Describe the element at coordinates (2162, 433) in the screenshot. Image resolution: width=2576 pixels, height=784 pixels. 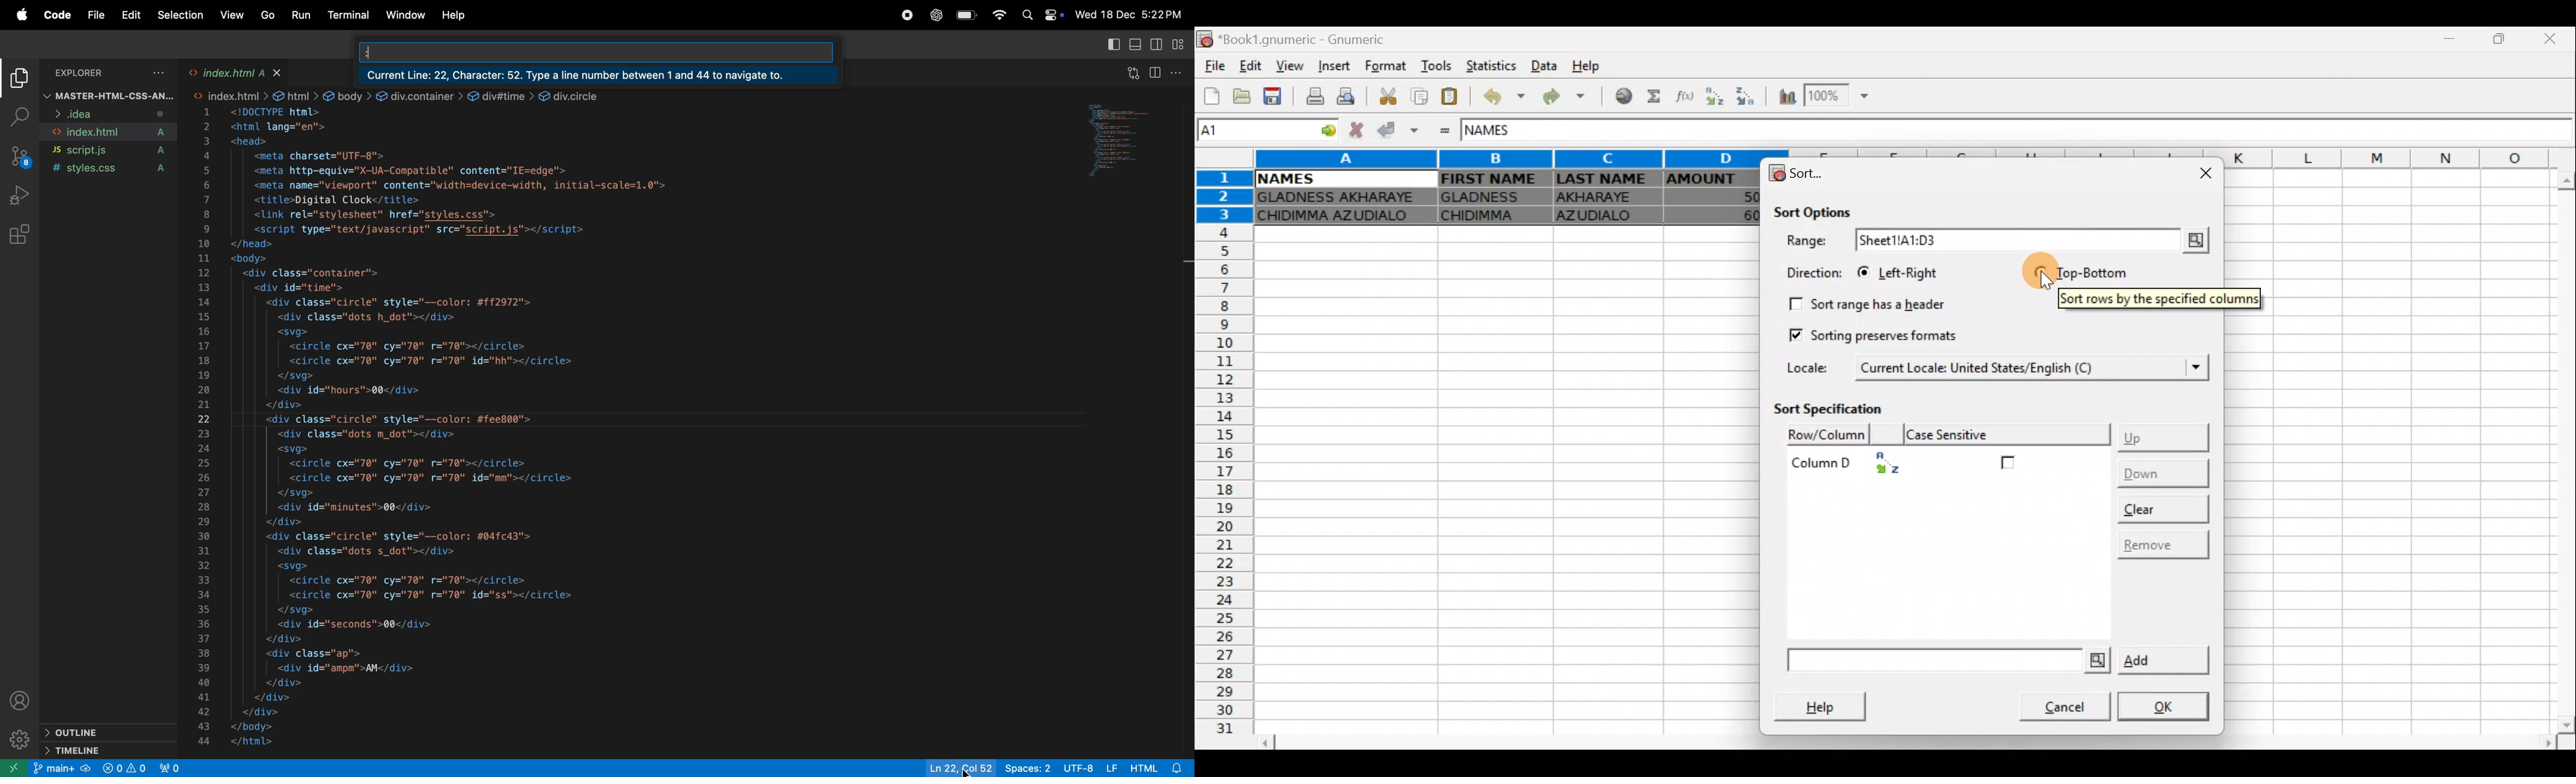
I see `Up` at that location.